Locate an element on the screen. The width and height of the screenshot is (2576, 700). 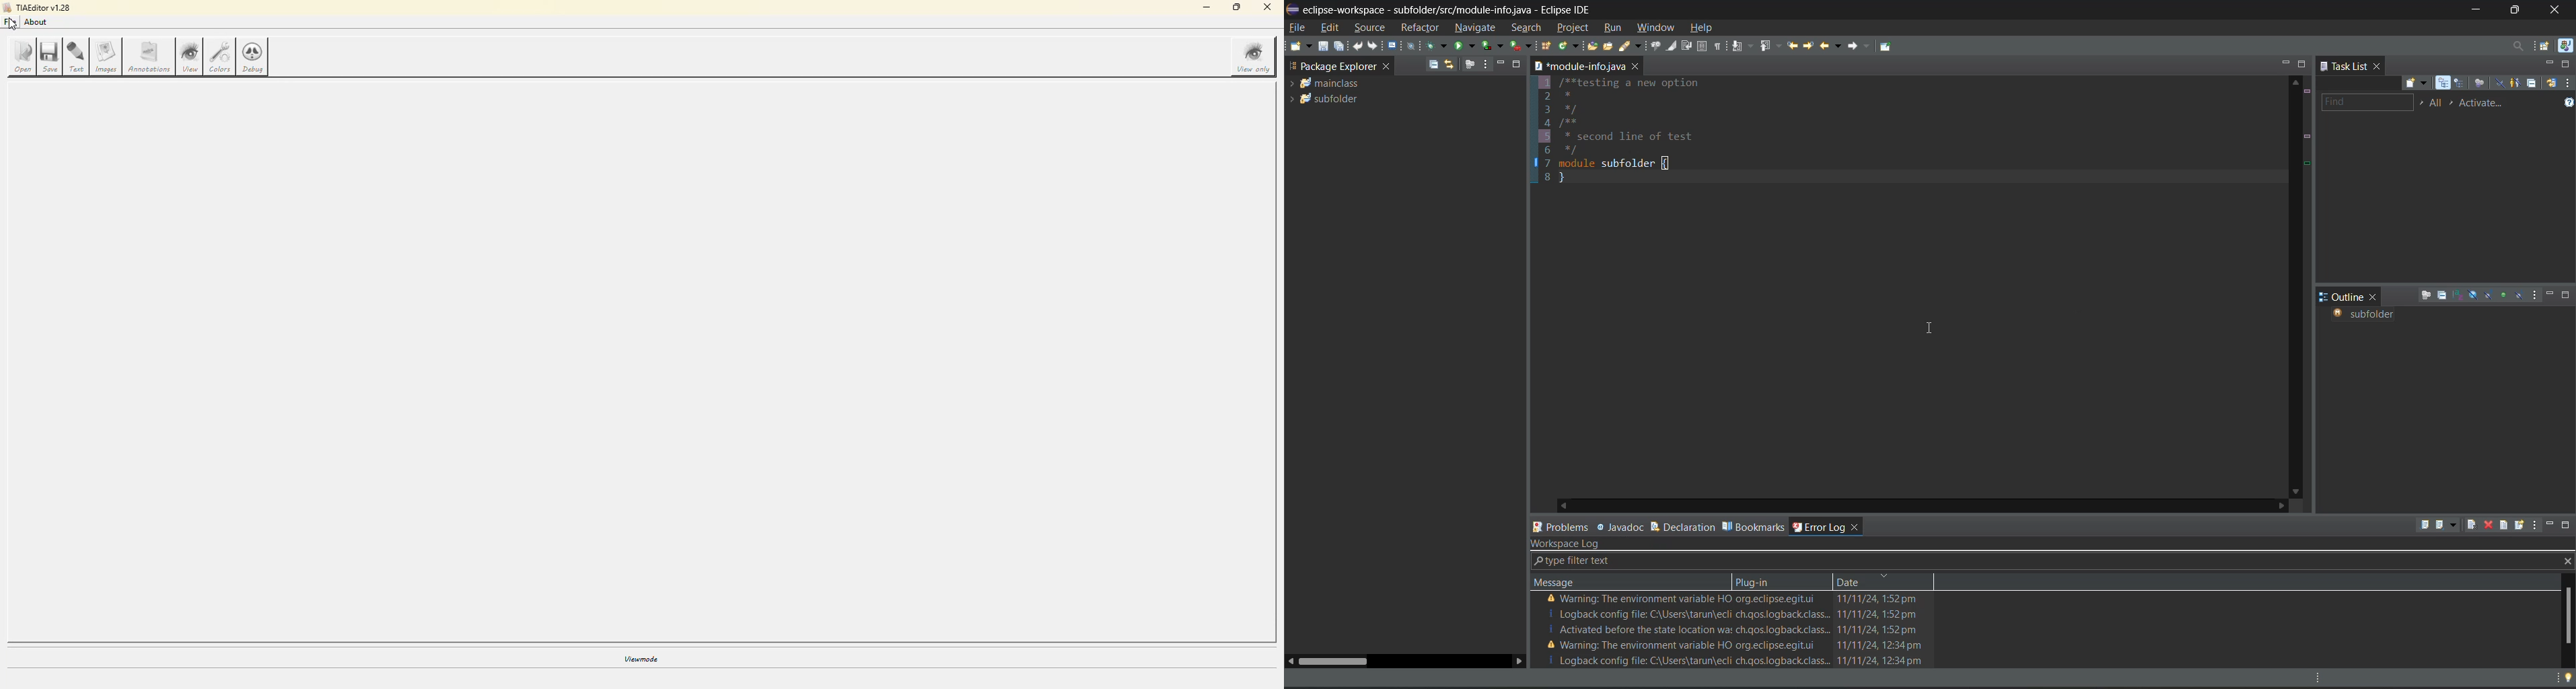
declaration is located at coordinates (1697, 527).